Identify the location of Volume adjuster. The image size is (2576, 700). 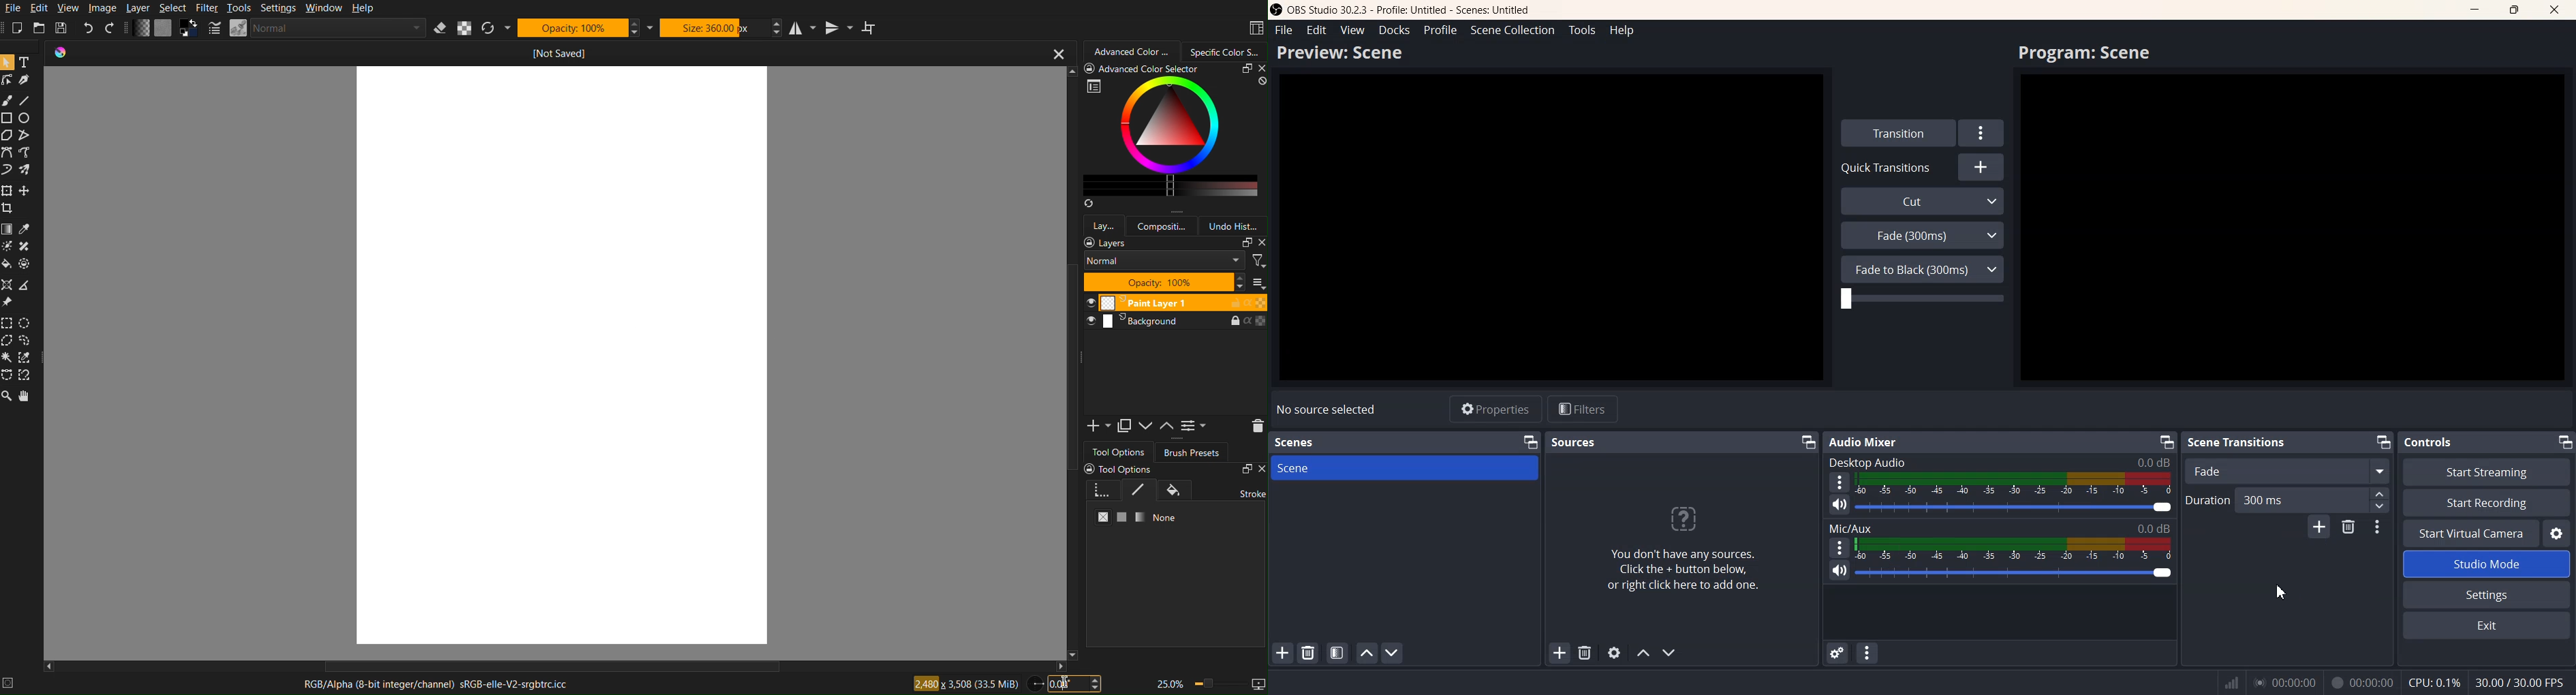
(2016, 508).